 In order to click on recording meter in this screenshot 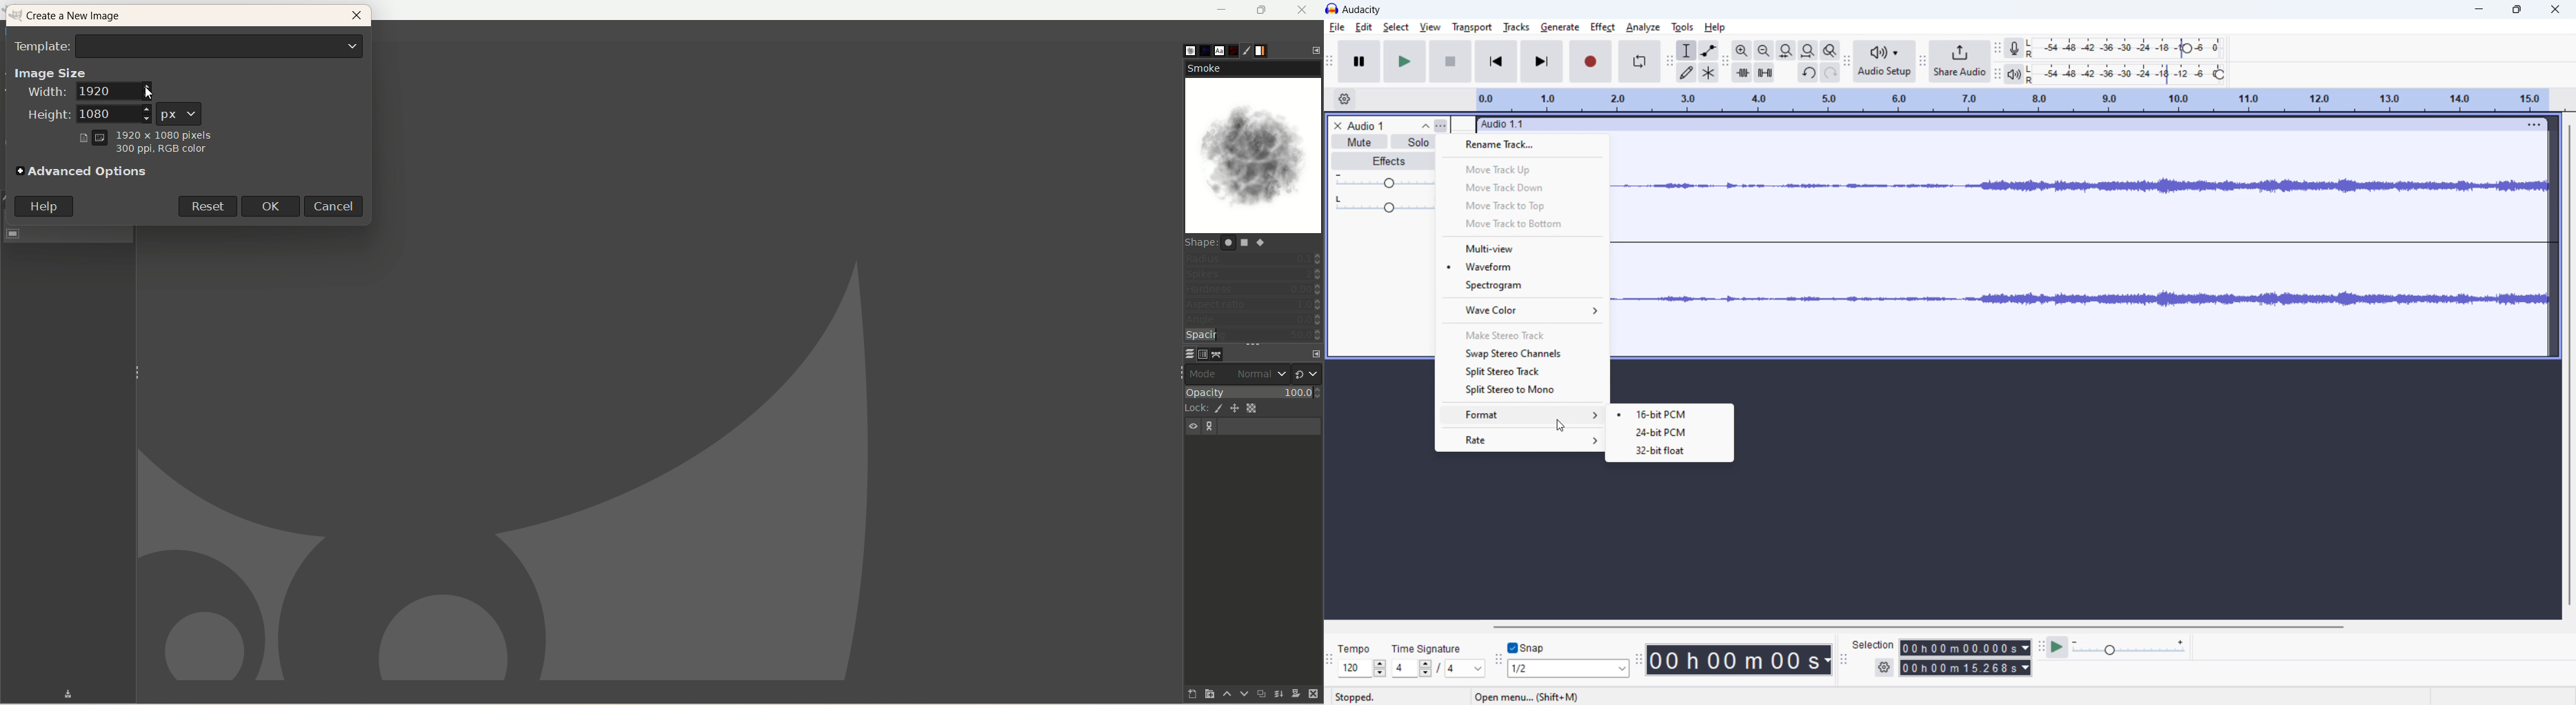, I will do `click(2015, 48)`.